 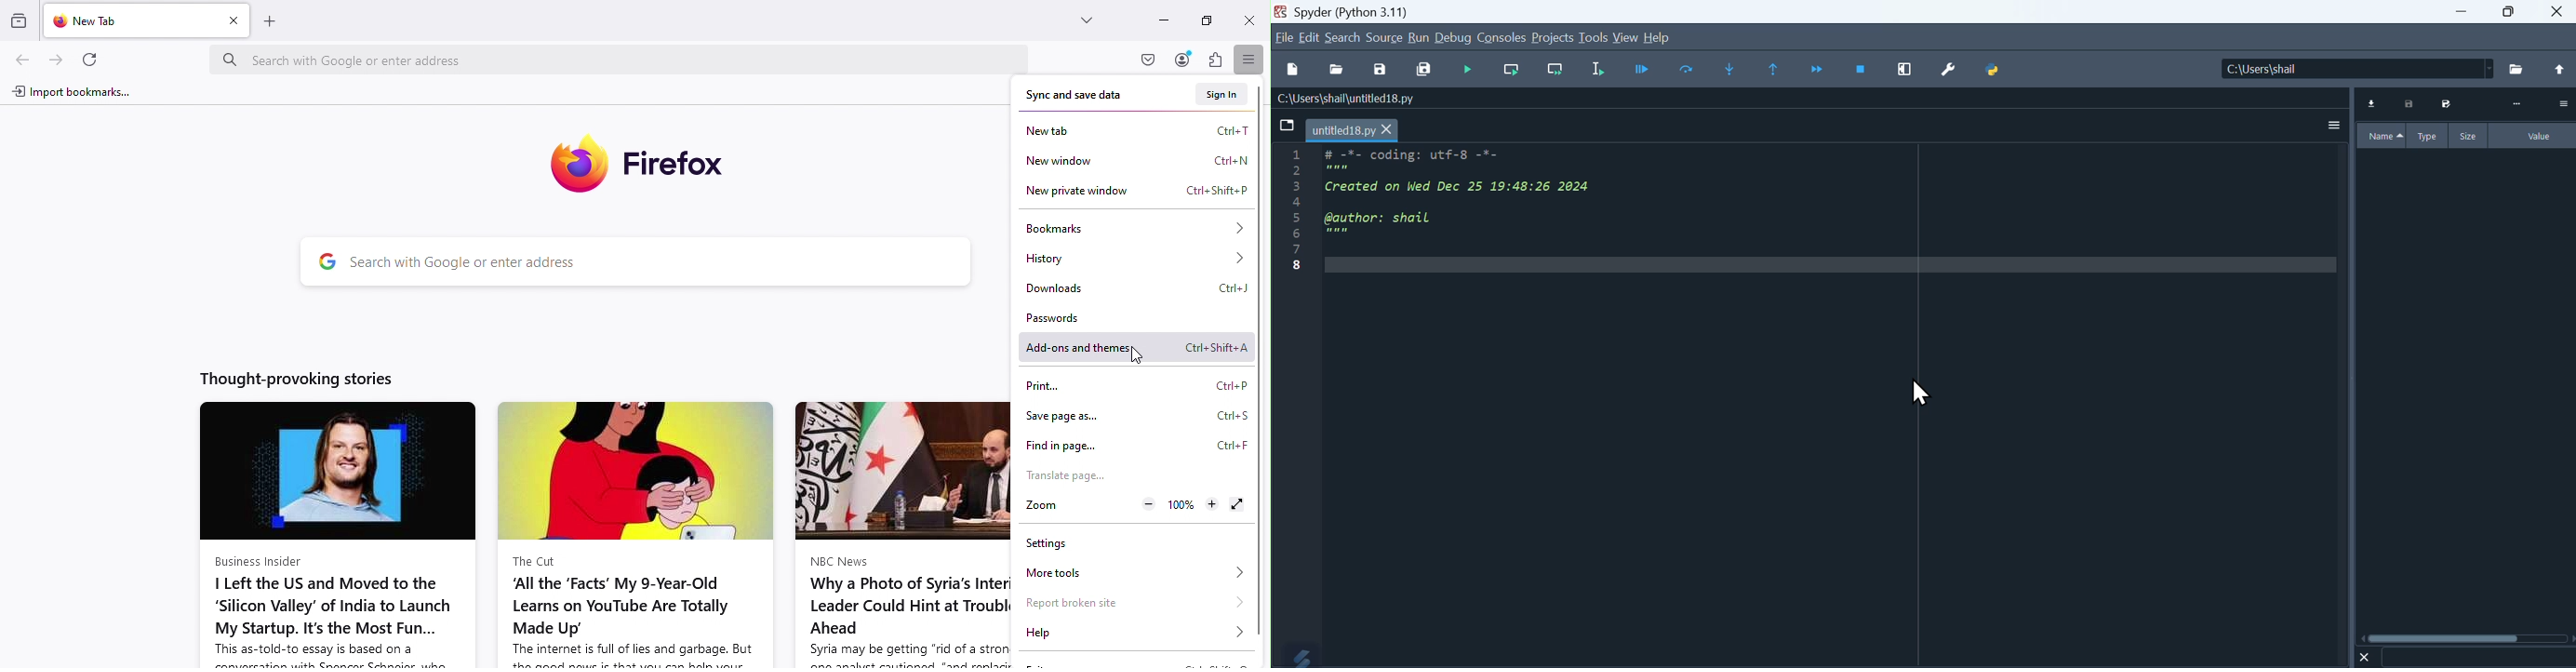 I want to click on news article from business insider, so click(x=337, y=534).